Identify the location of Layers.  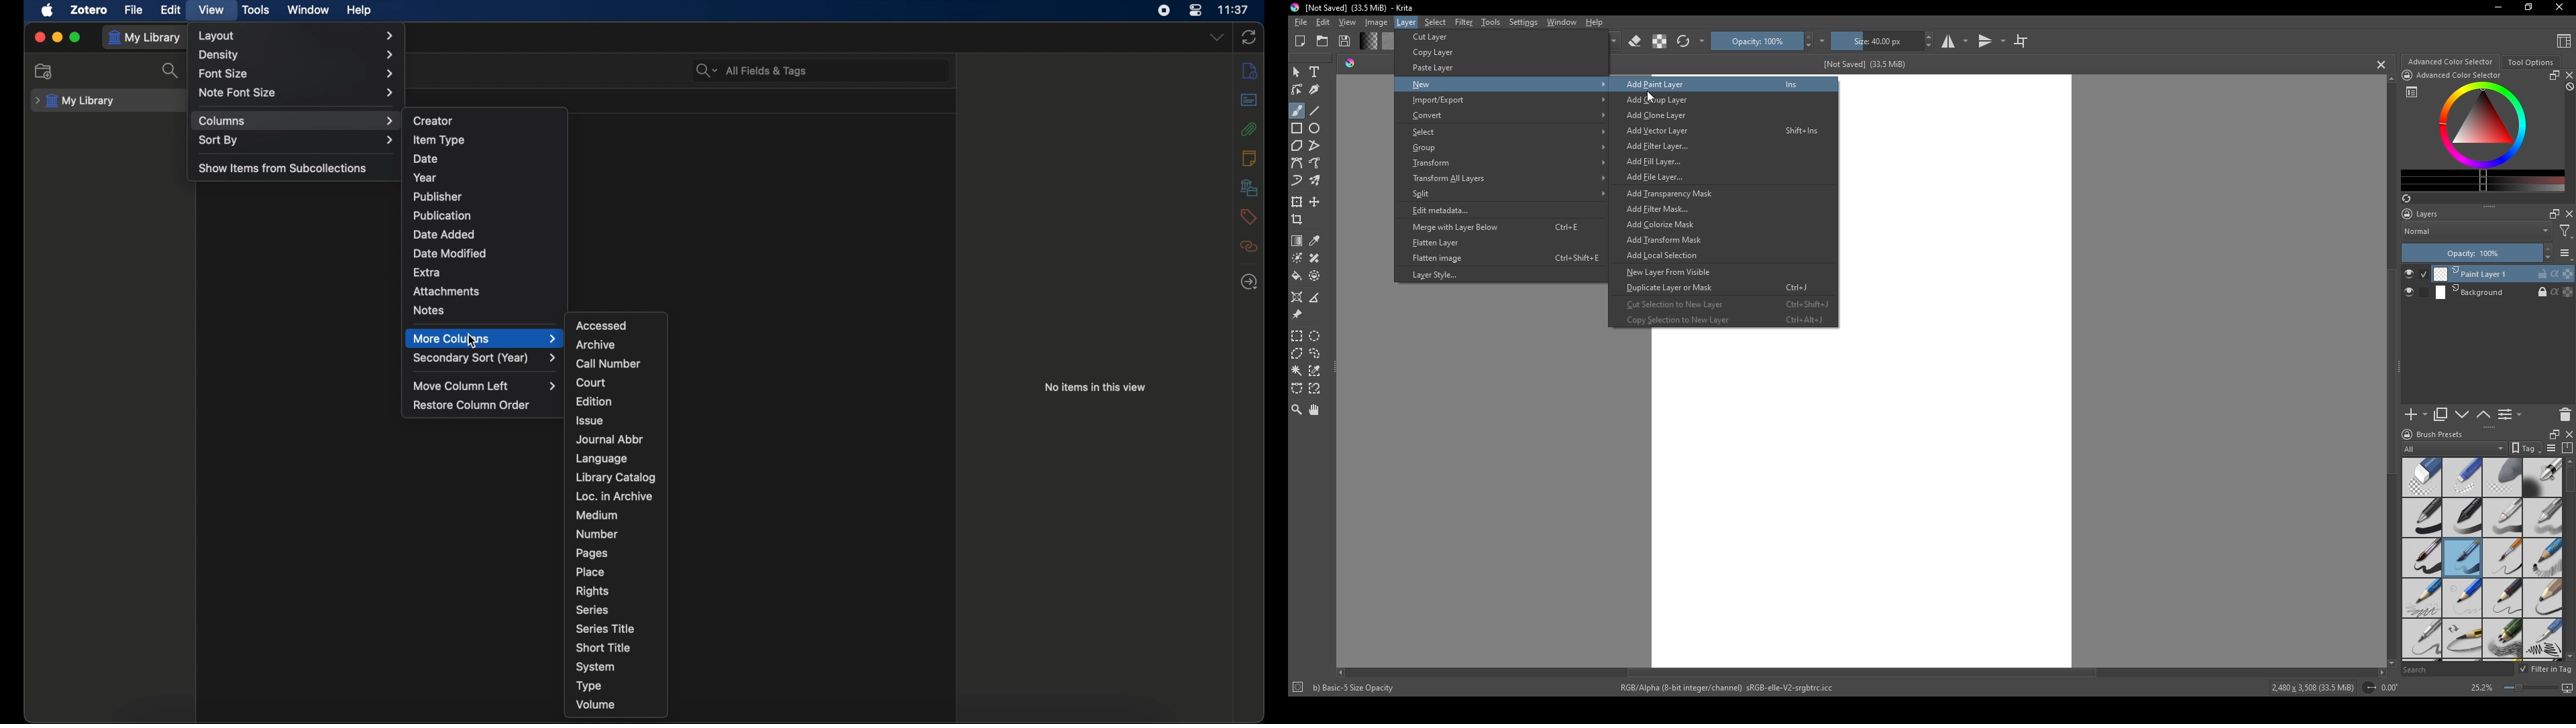
(2424, 214).